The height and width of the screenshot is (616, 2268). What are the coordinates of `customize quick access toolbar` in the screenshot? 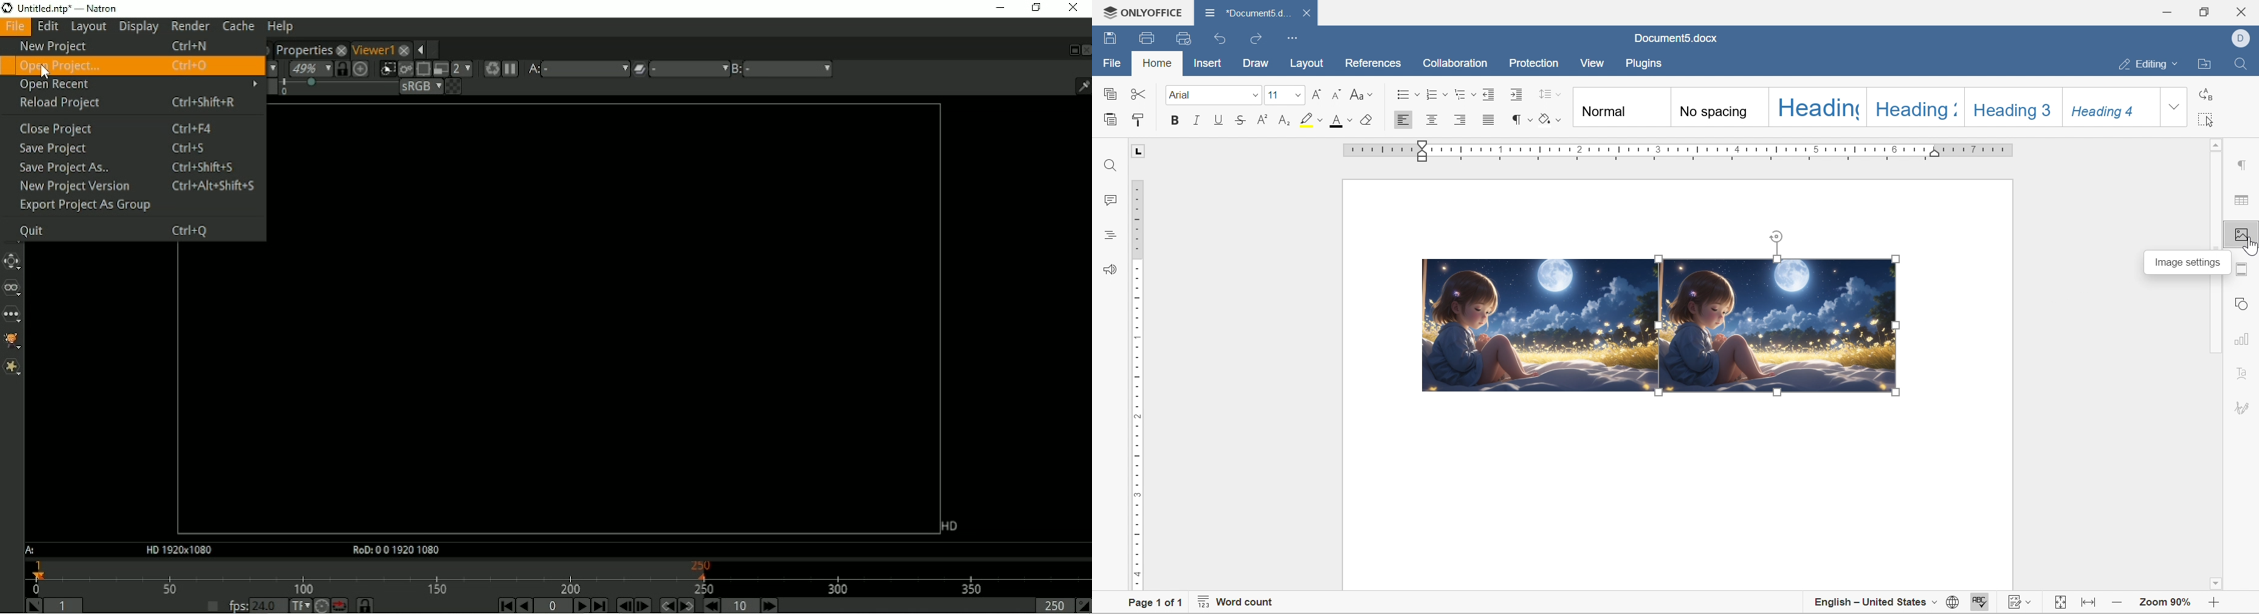 It's located at (1293, 38).